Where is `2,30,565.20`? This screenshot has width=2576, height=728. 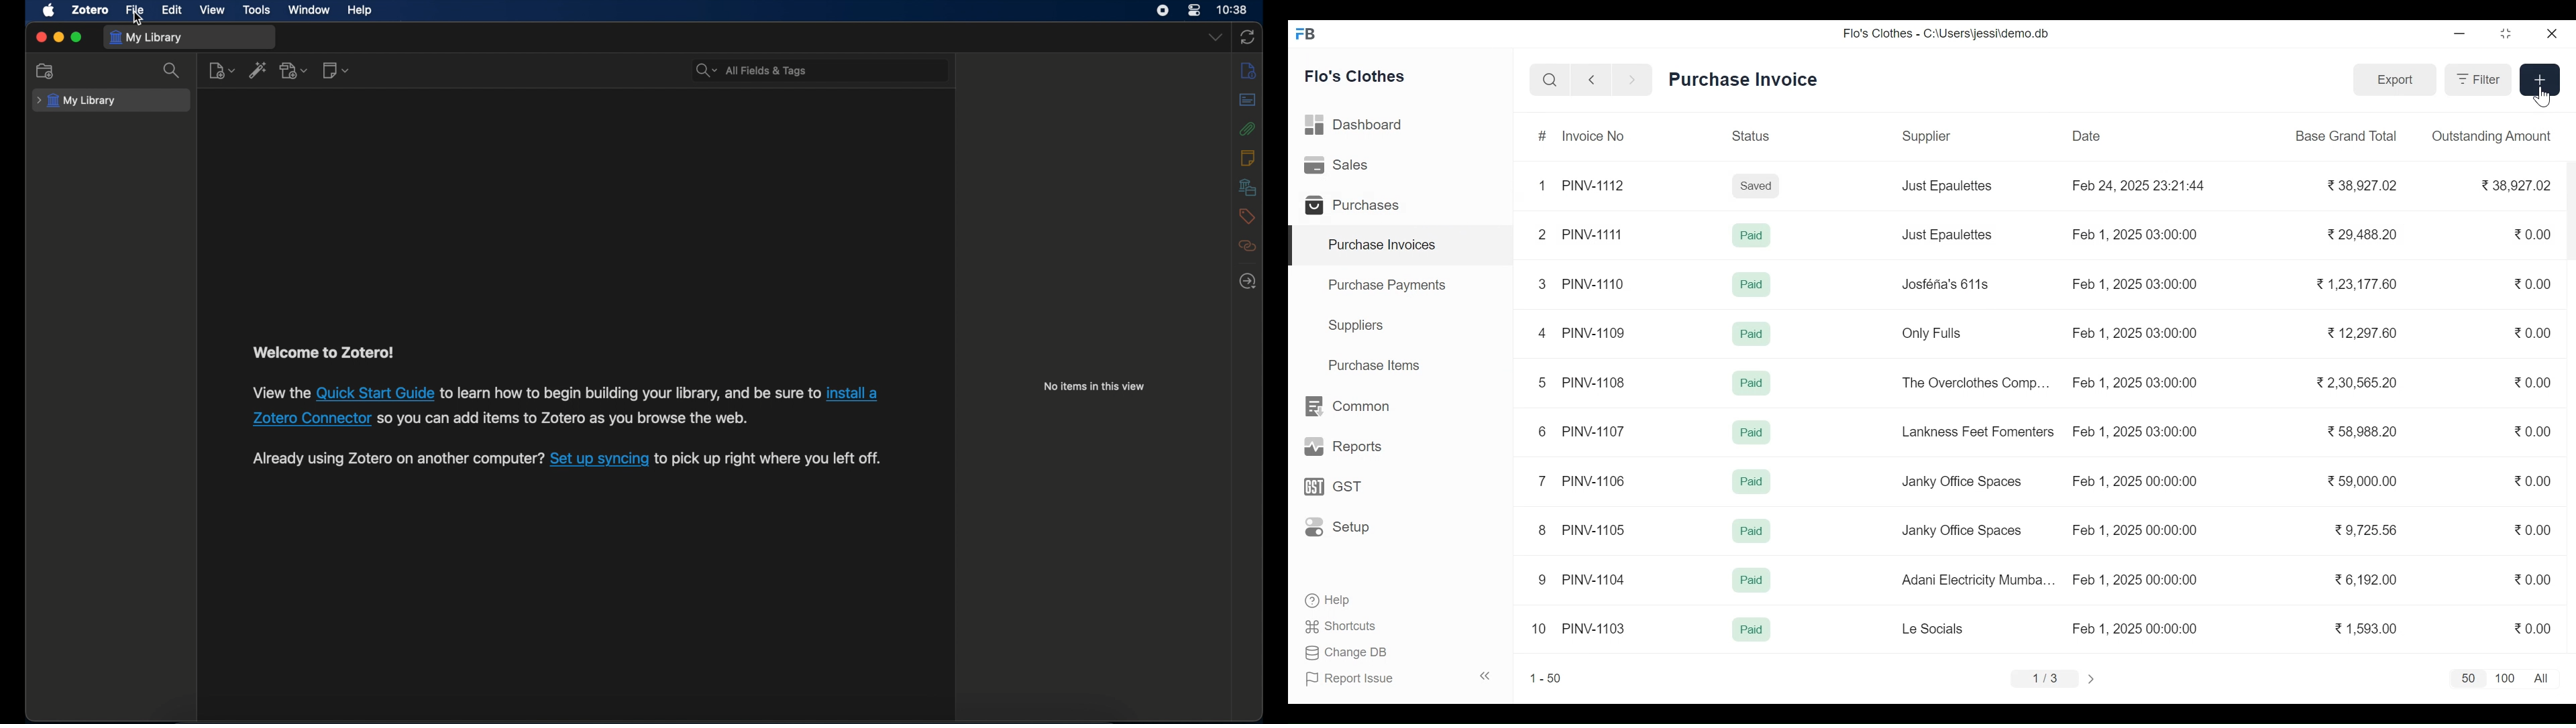 2,30,565.20 is located at coordinates (2355, 383).